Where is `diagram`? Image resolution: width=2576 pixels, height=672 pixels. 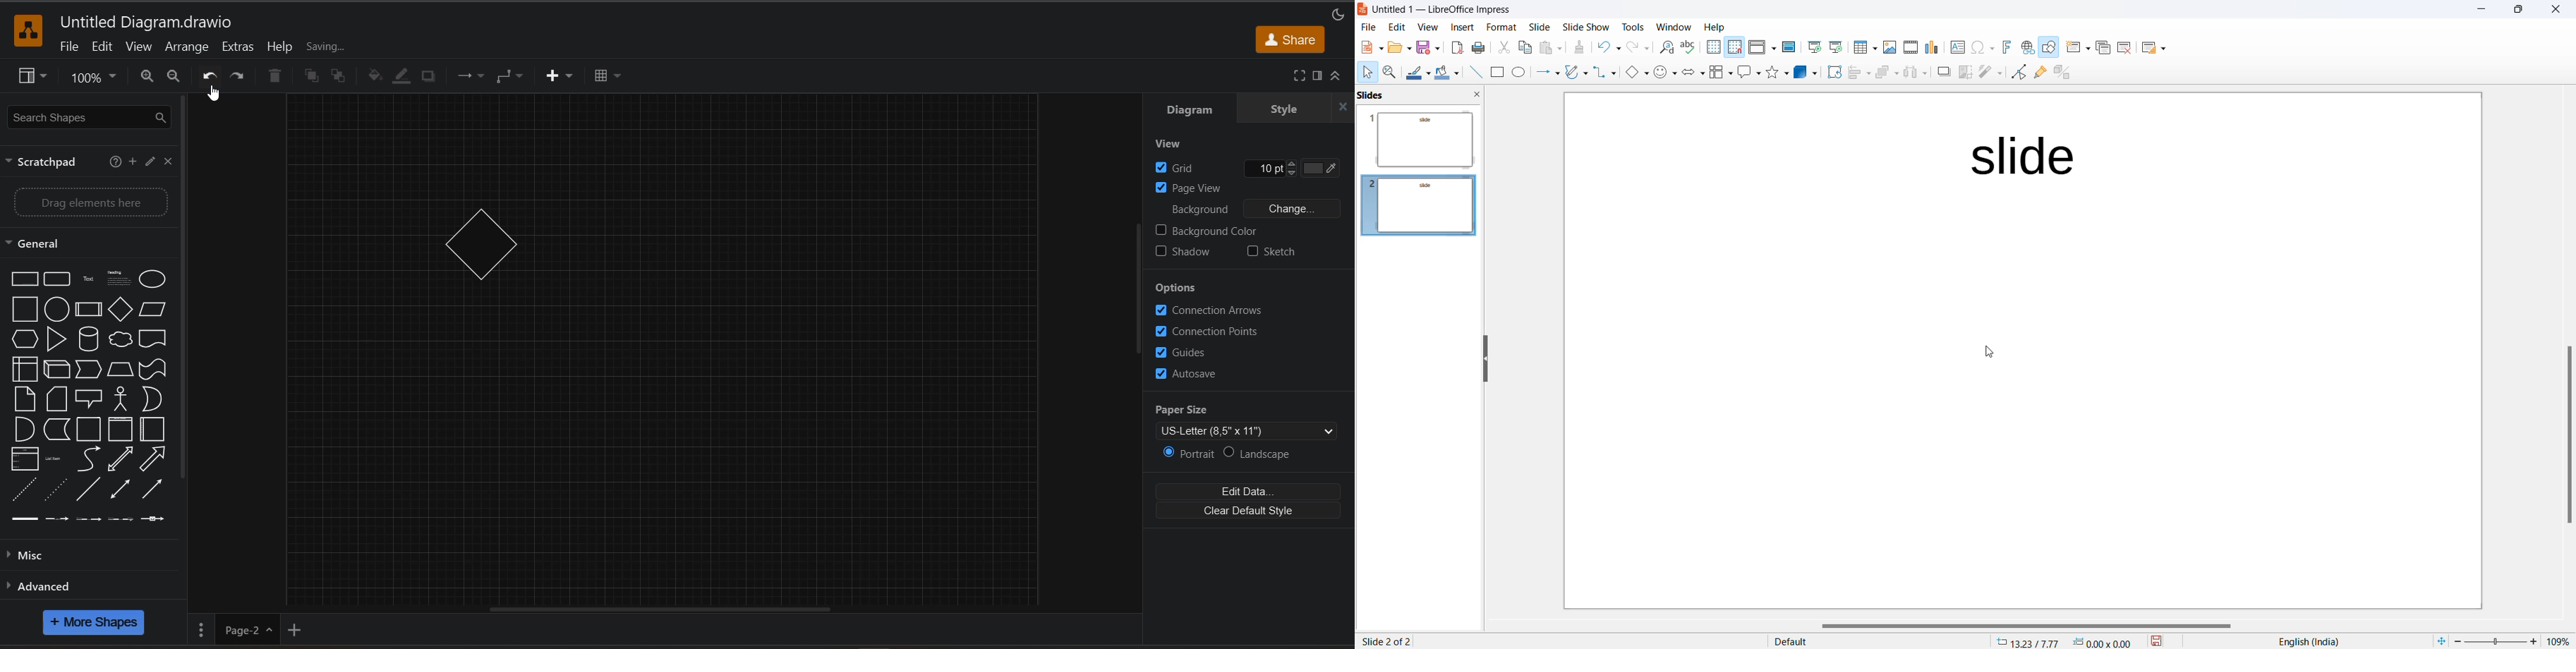
diagram is located at coordinates (1193, 111).